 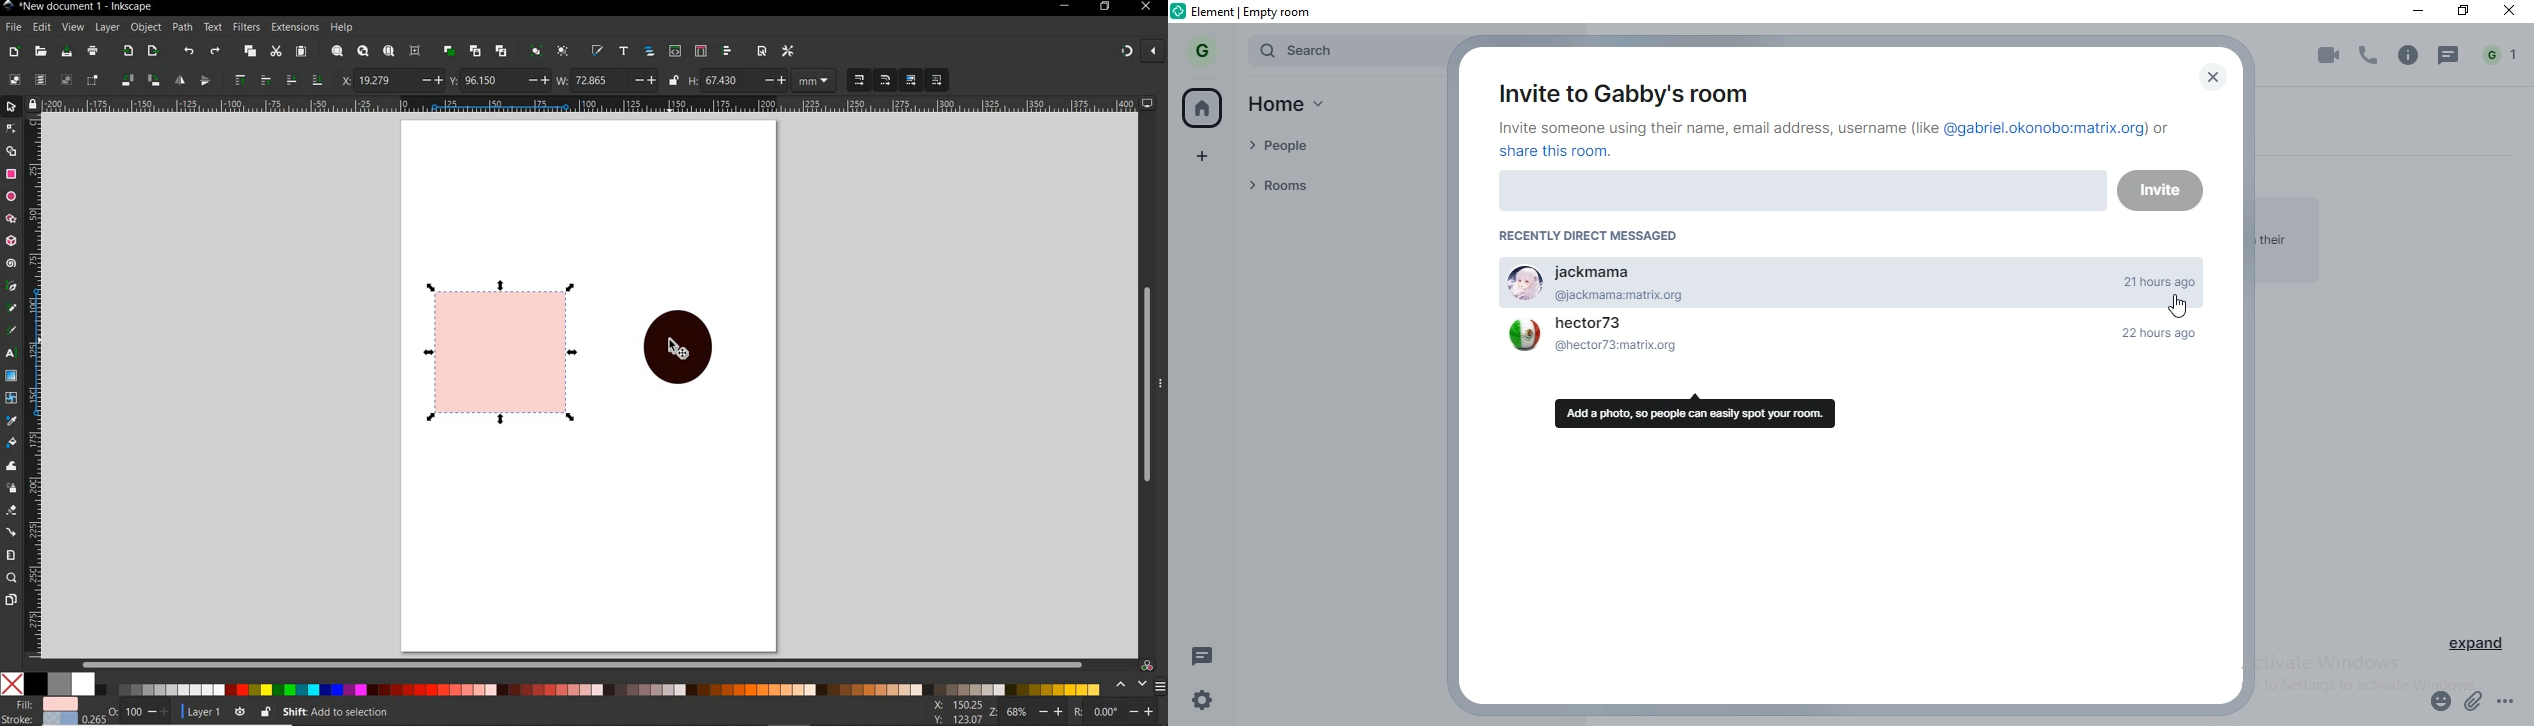 What do you see at coordinates (2325, 57) in the screenshot?
I see `video call` at bounding box center [2325, 57].